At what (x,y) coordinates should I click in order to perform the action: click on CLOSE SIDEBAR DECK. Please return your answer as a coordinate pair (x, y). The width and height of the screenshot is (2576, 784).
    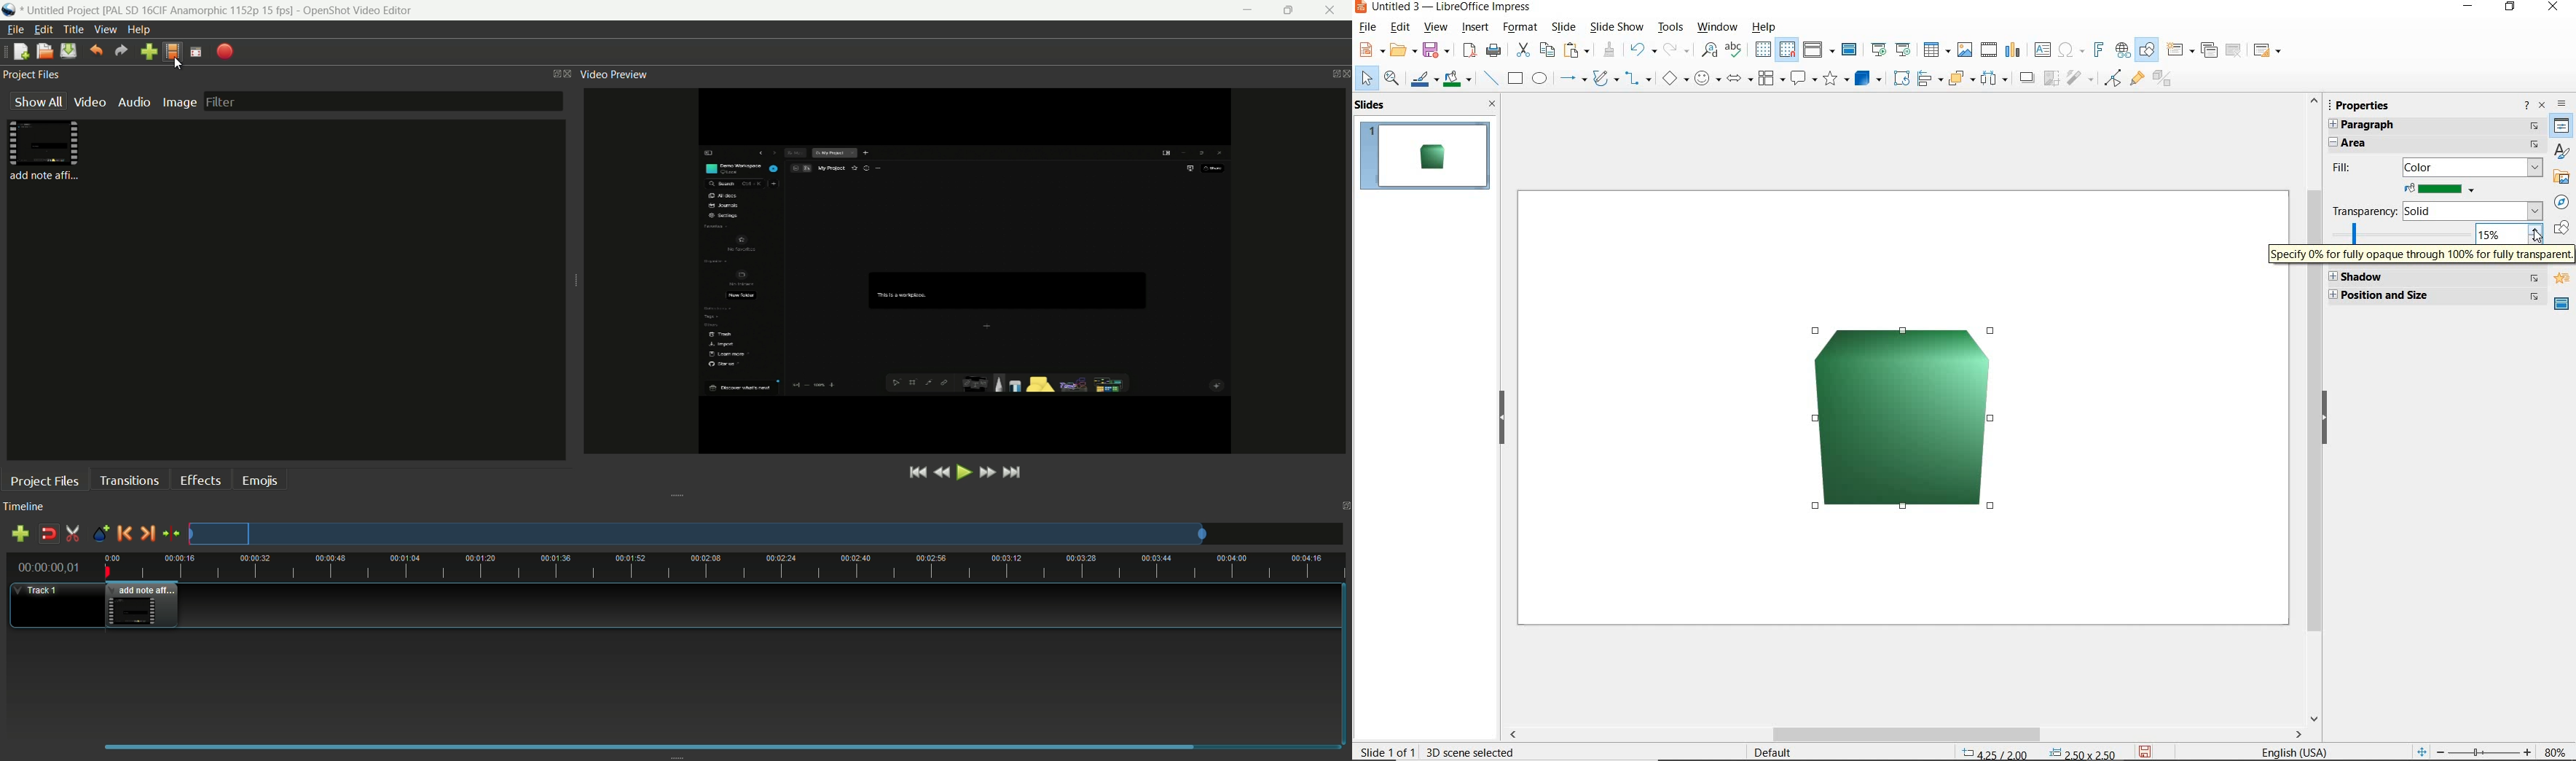
    Looking at the image, I should click on (2542, 106).